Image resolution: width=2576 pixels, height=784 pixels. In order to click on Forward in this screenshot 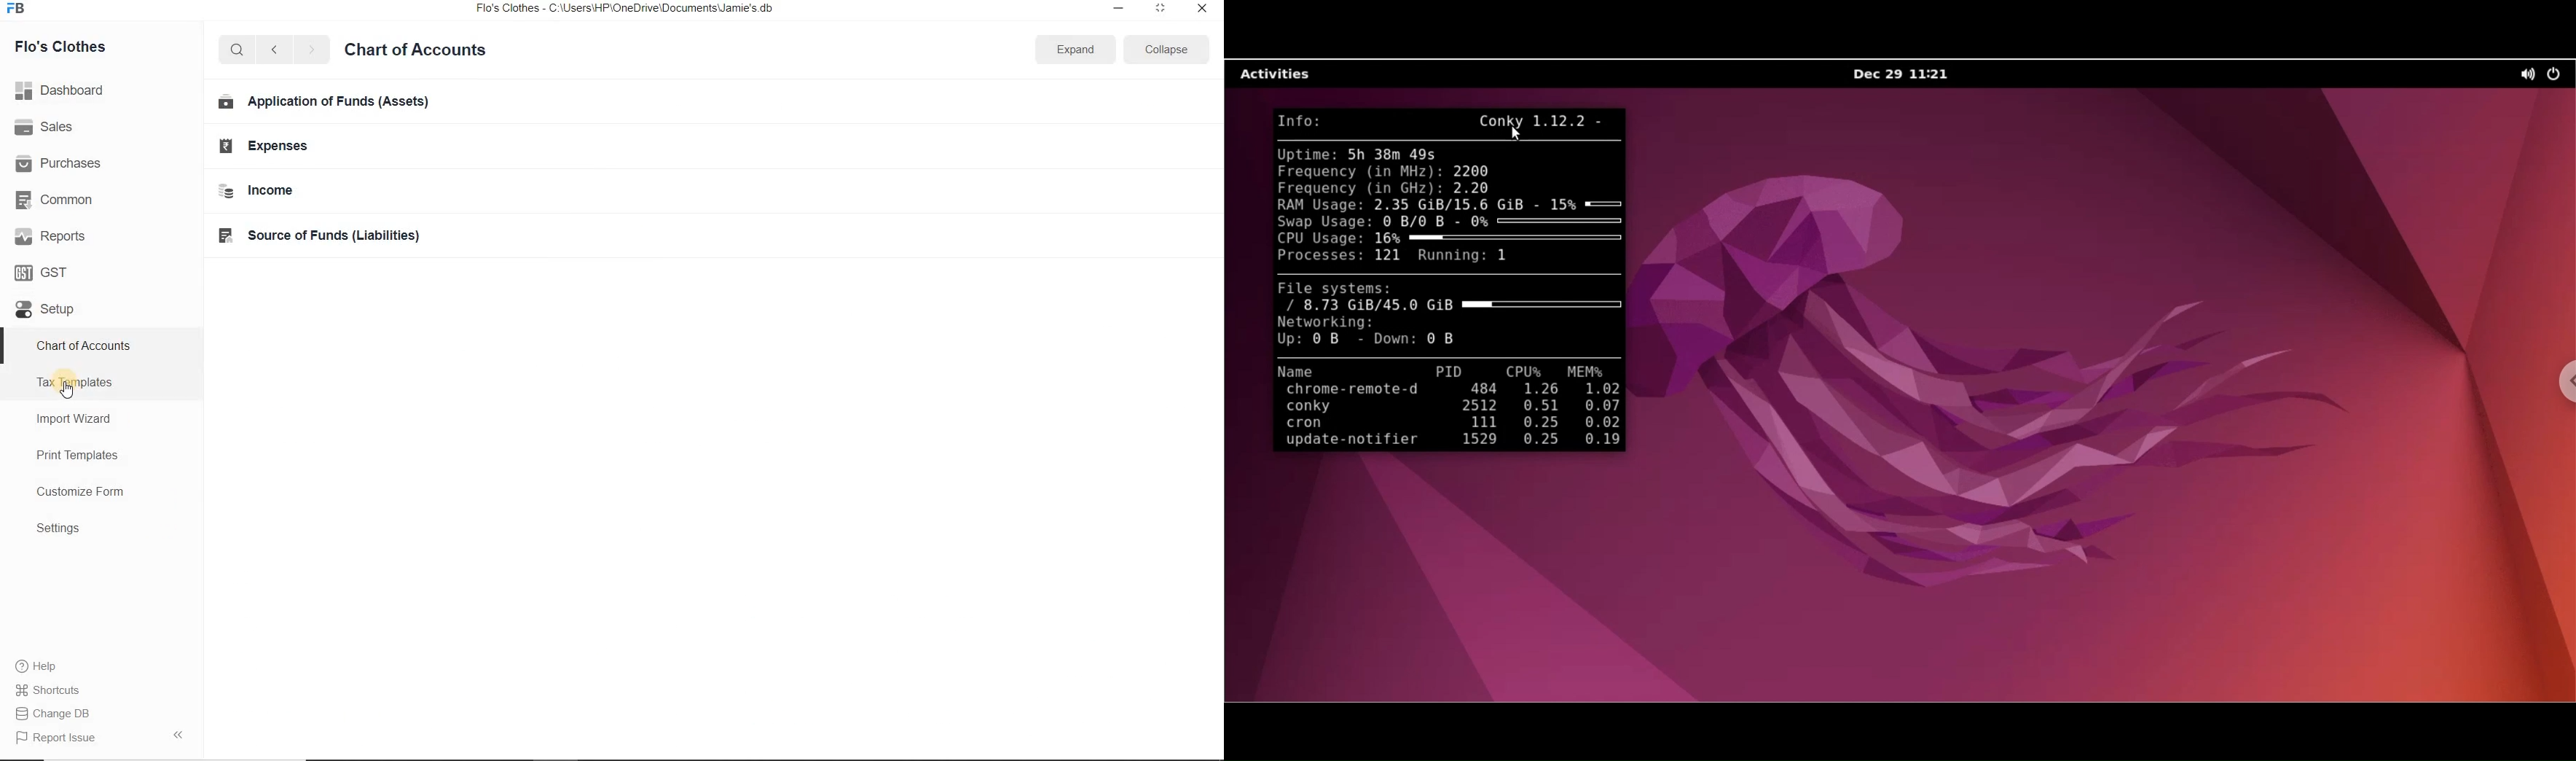, I will do `click(313, 50)`.